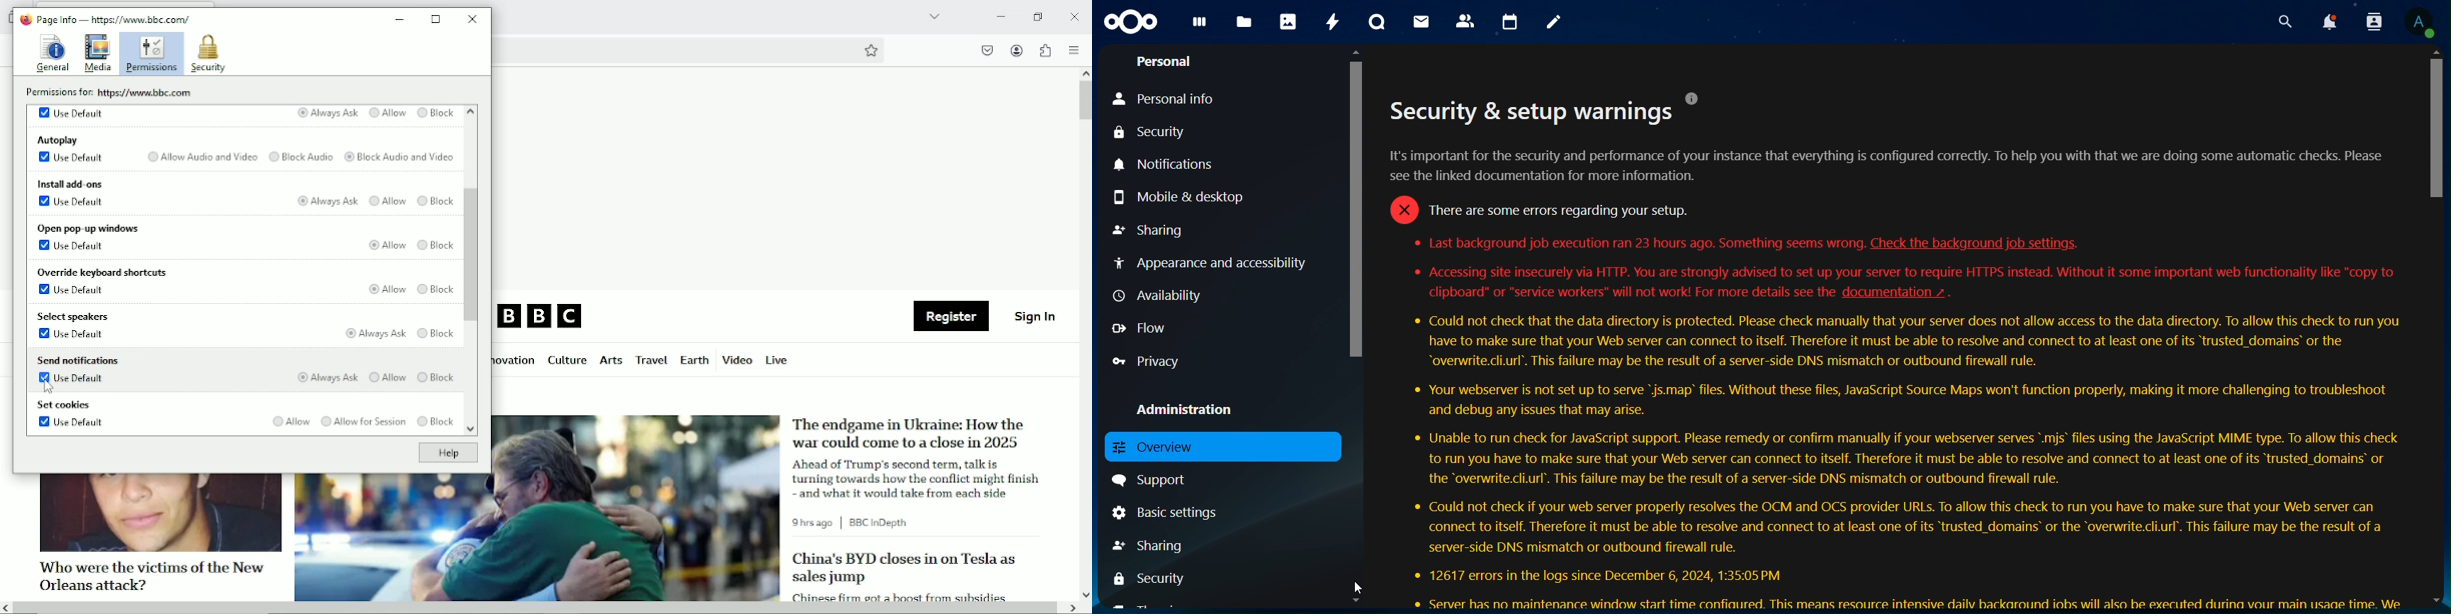  What do you see at coordinates (904, 568) in the screenshot?
I see `China's BYD closes in on Tesla as sales jump` at bounding box center [904, 568].